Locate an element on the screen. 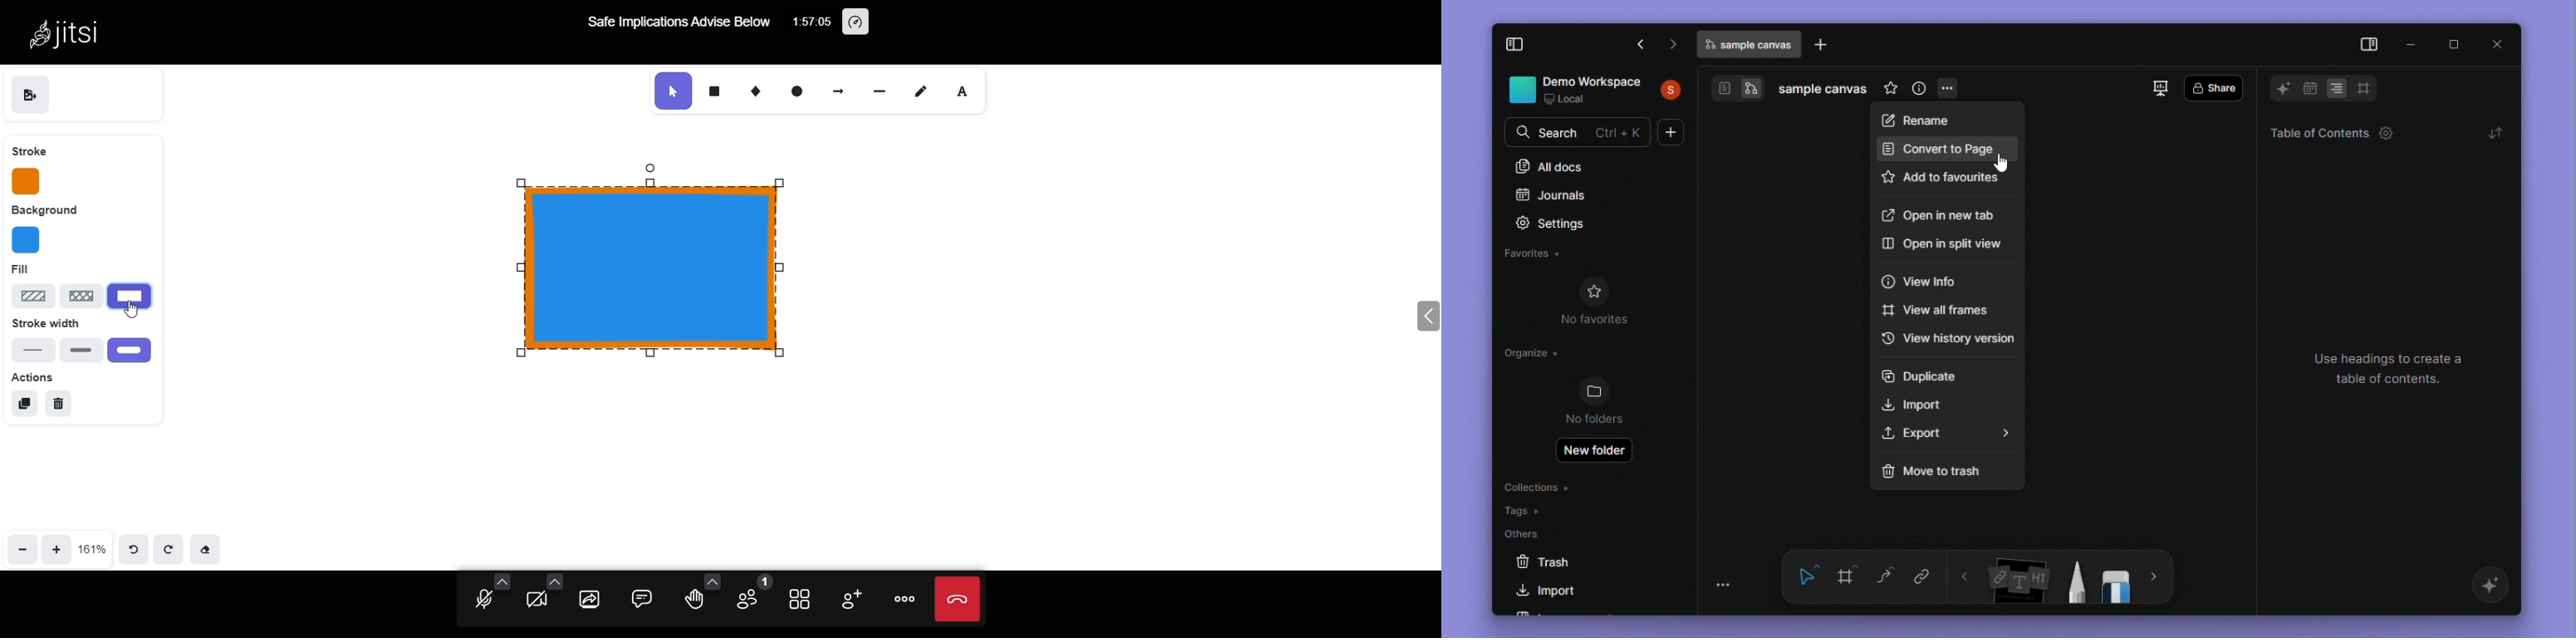  Minimise is located at coordinates (2412, 42).